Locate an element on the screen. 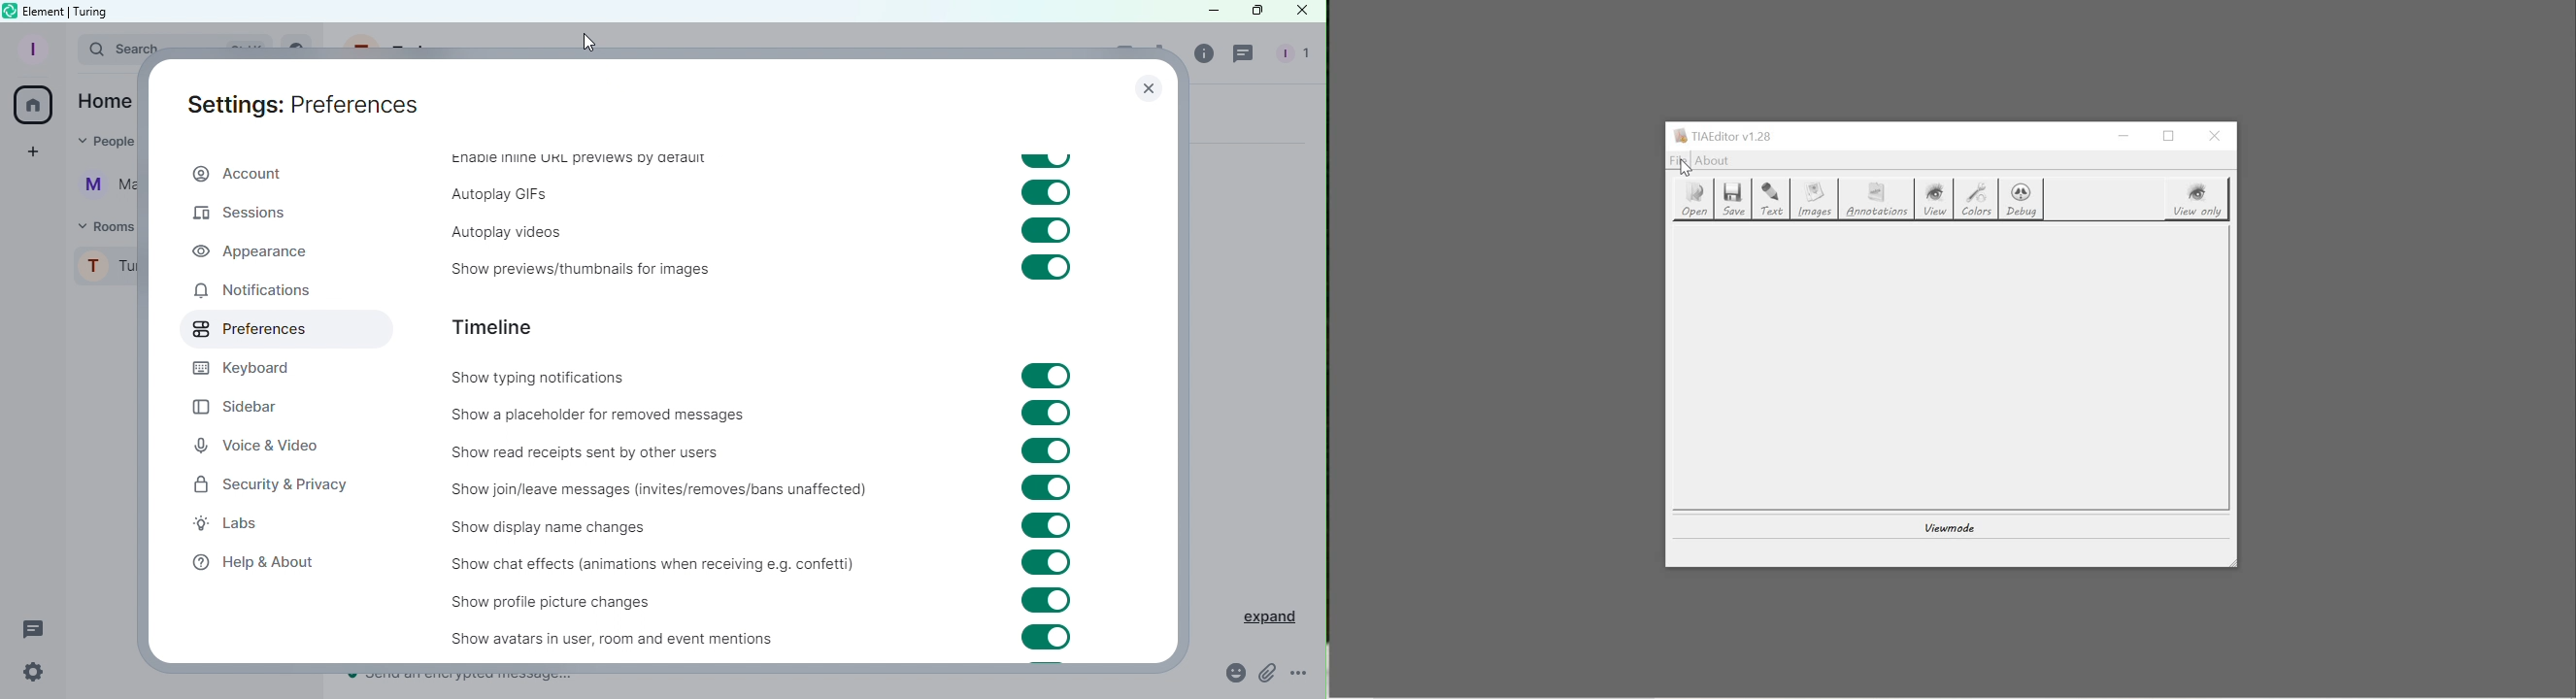  Cursor is located at coordinates (590, 42).